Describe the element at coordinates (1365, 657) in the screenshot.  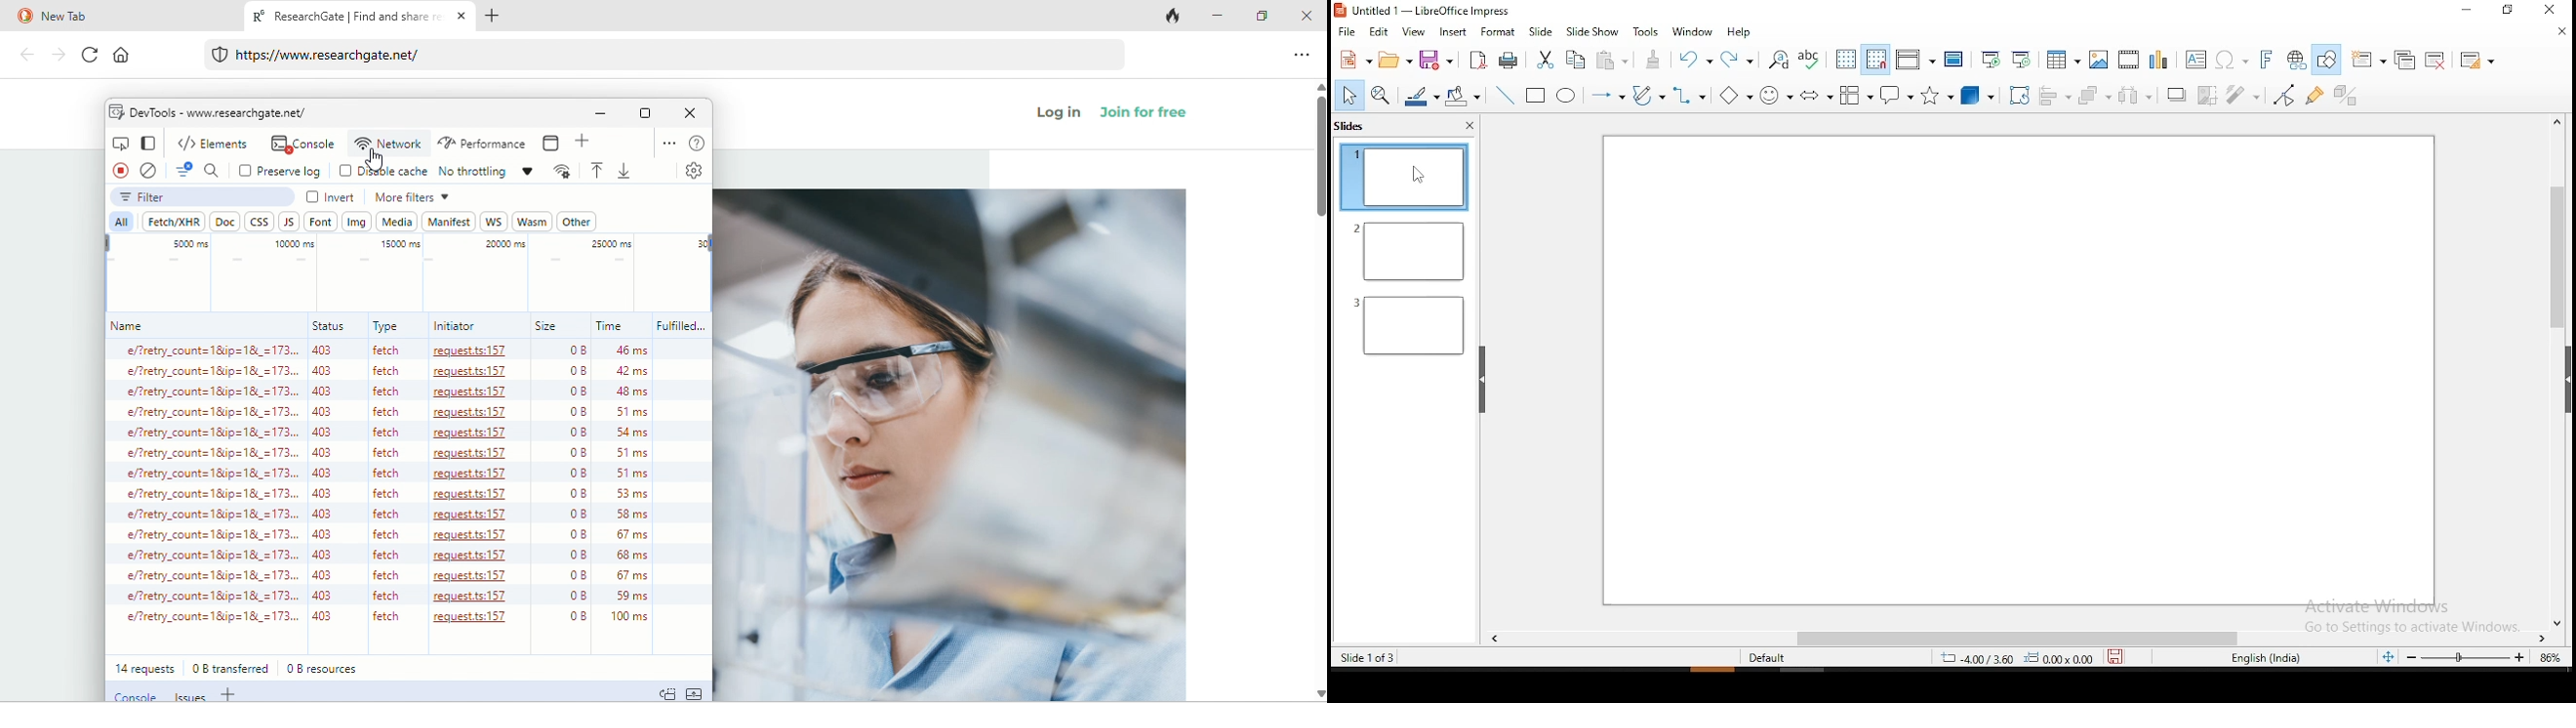
I see `slide 1 of 3` at that location.